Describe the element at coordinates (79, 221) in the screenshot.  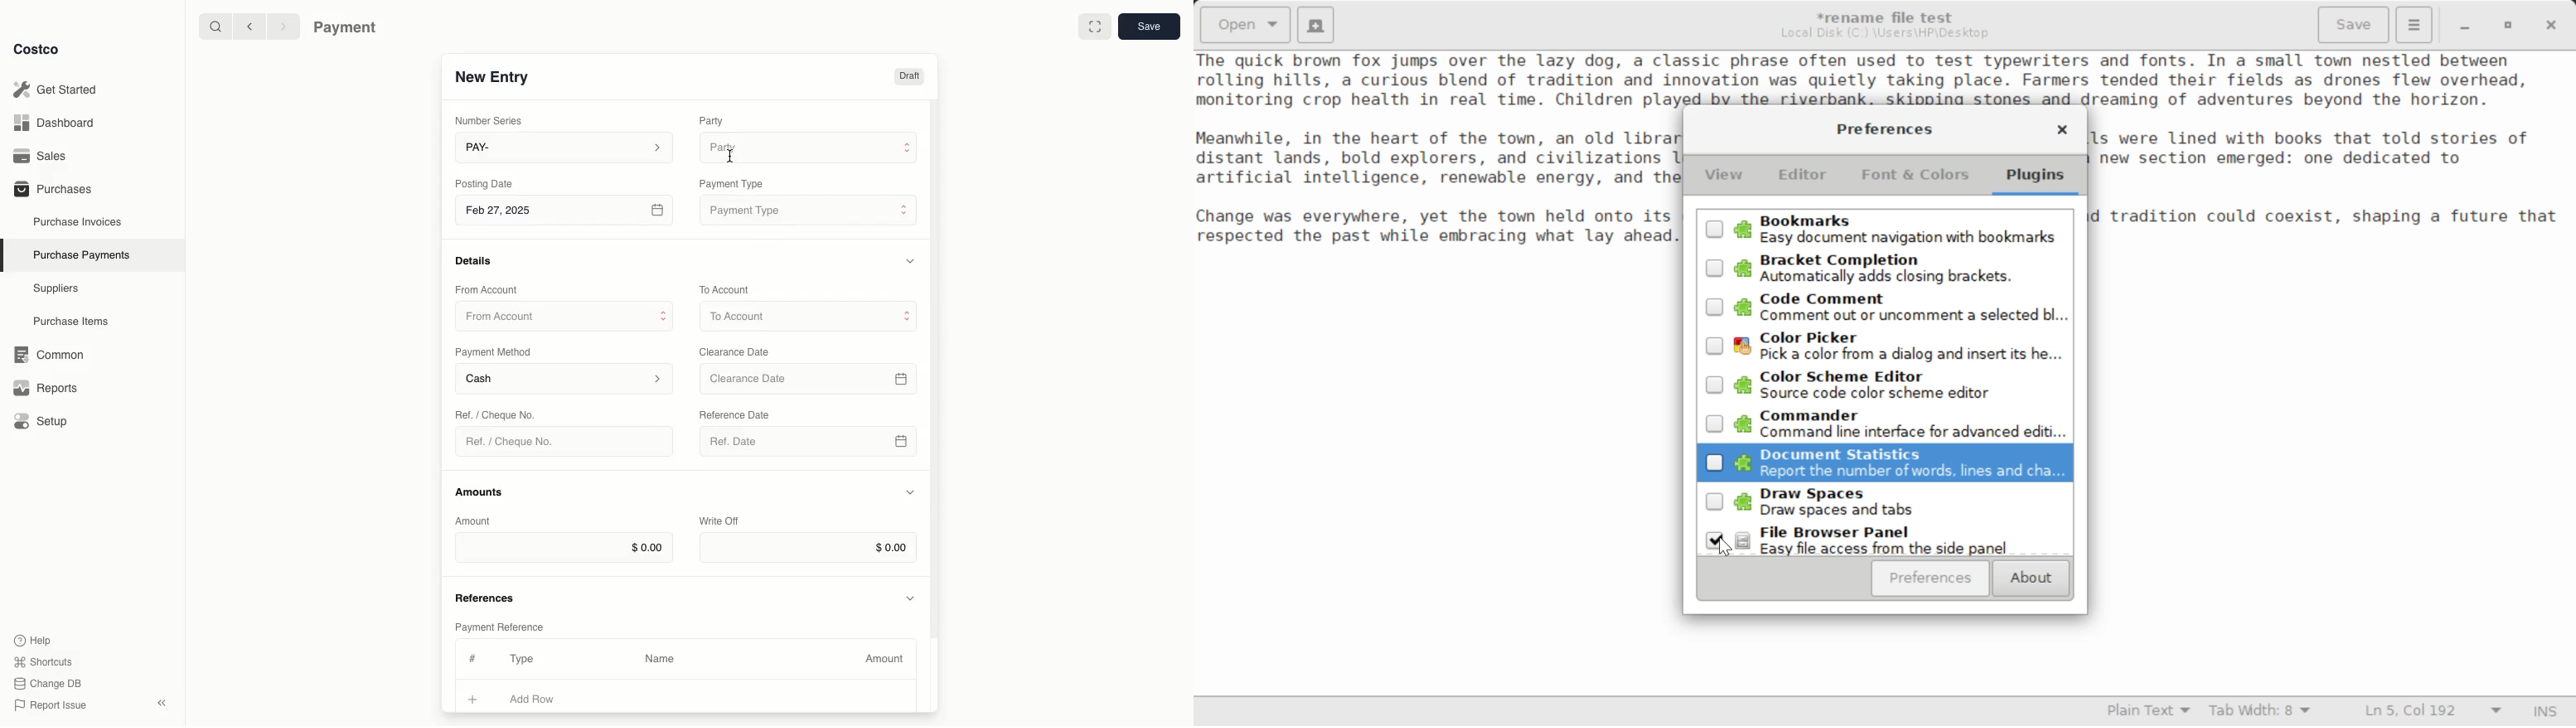
I see `Purchase Invoices` at that location.